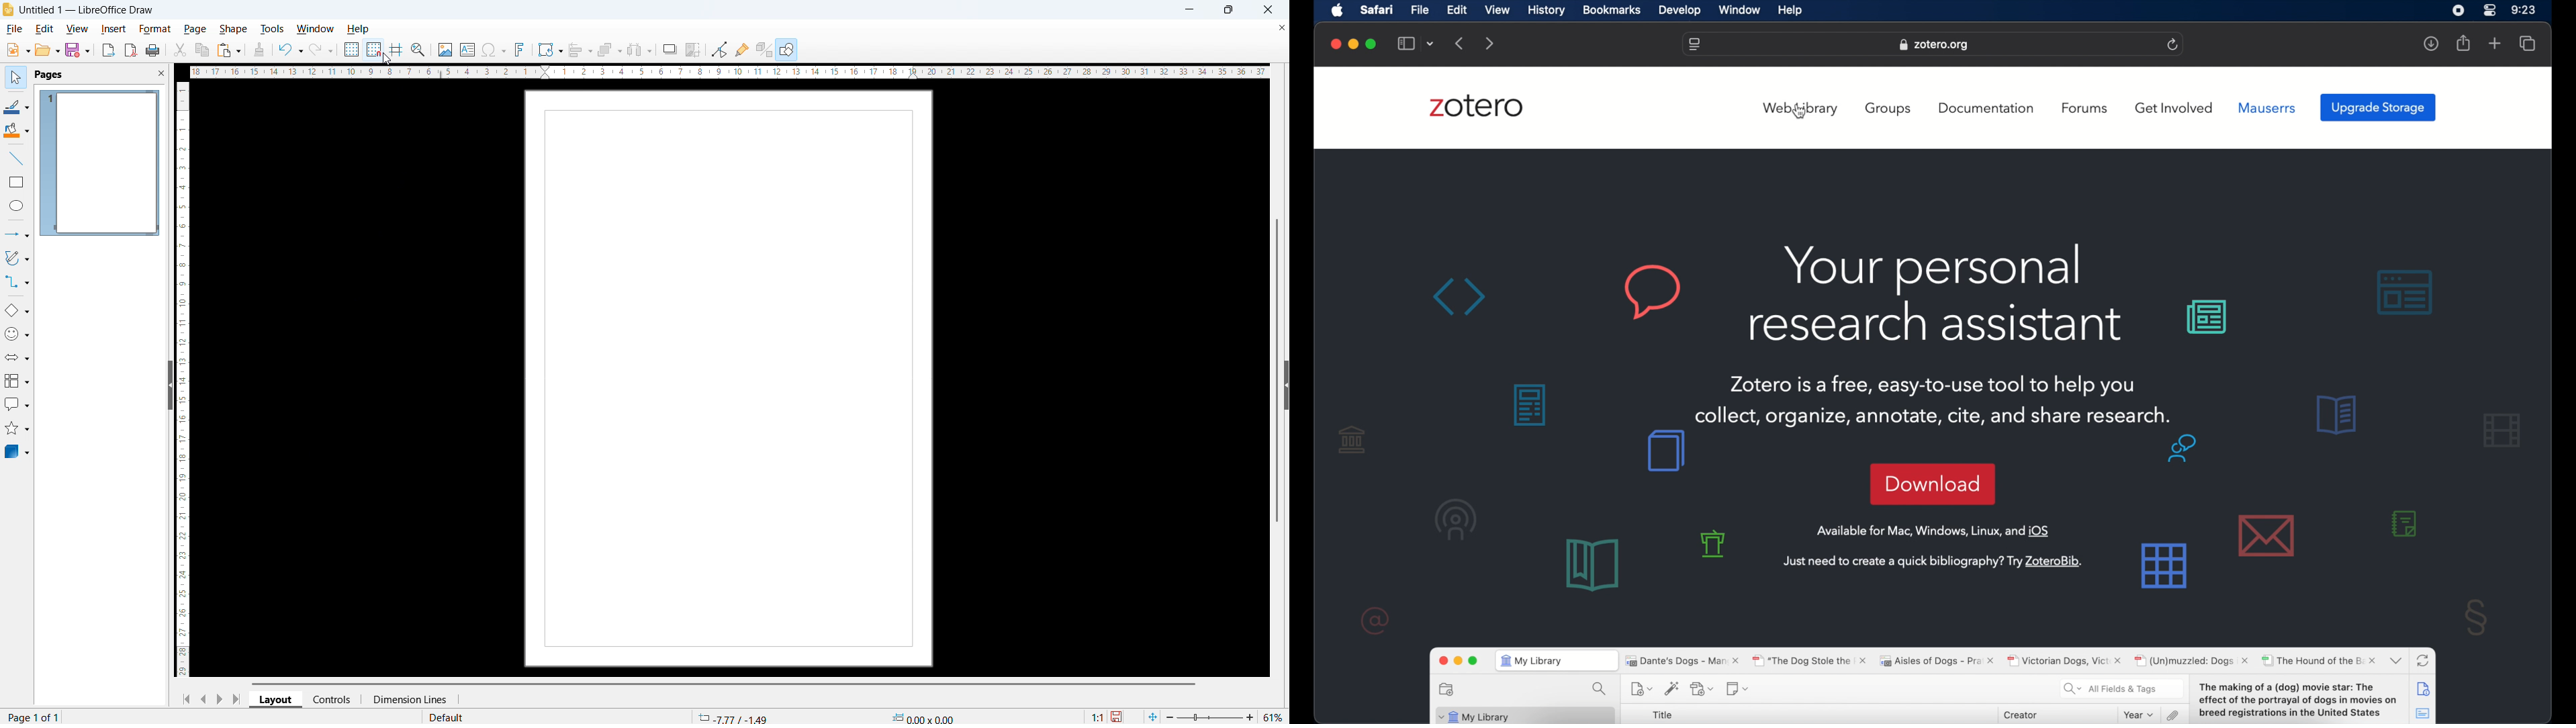 The height and width of the screenshot is (728, 2576). Describe the element at coordinates (1274, 715) in the screenshot. I see `Zoom level ` at that location.